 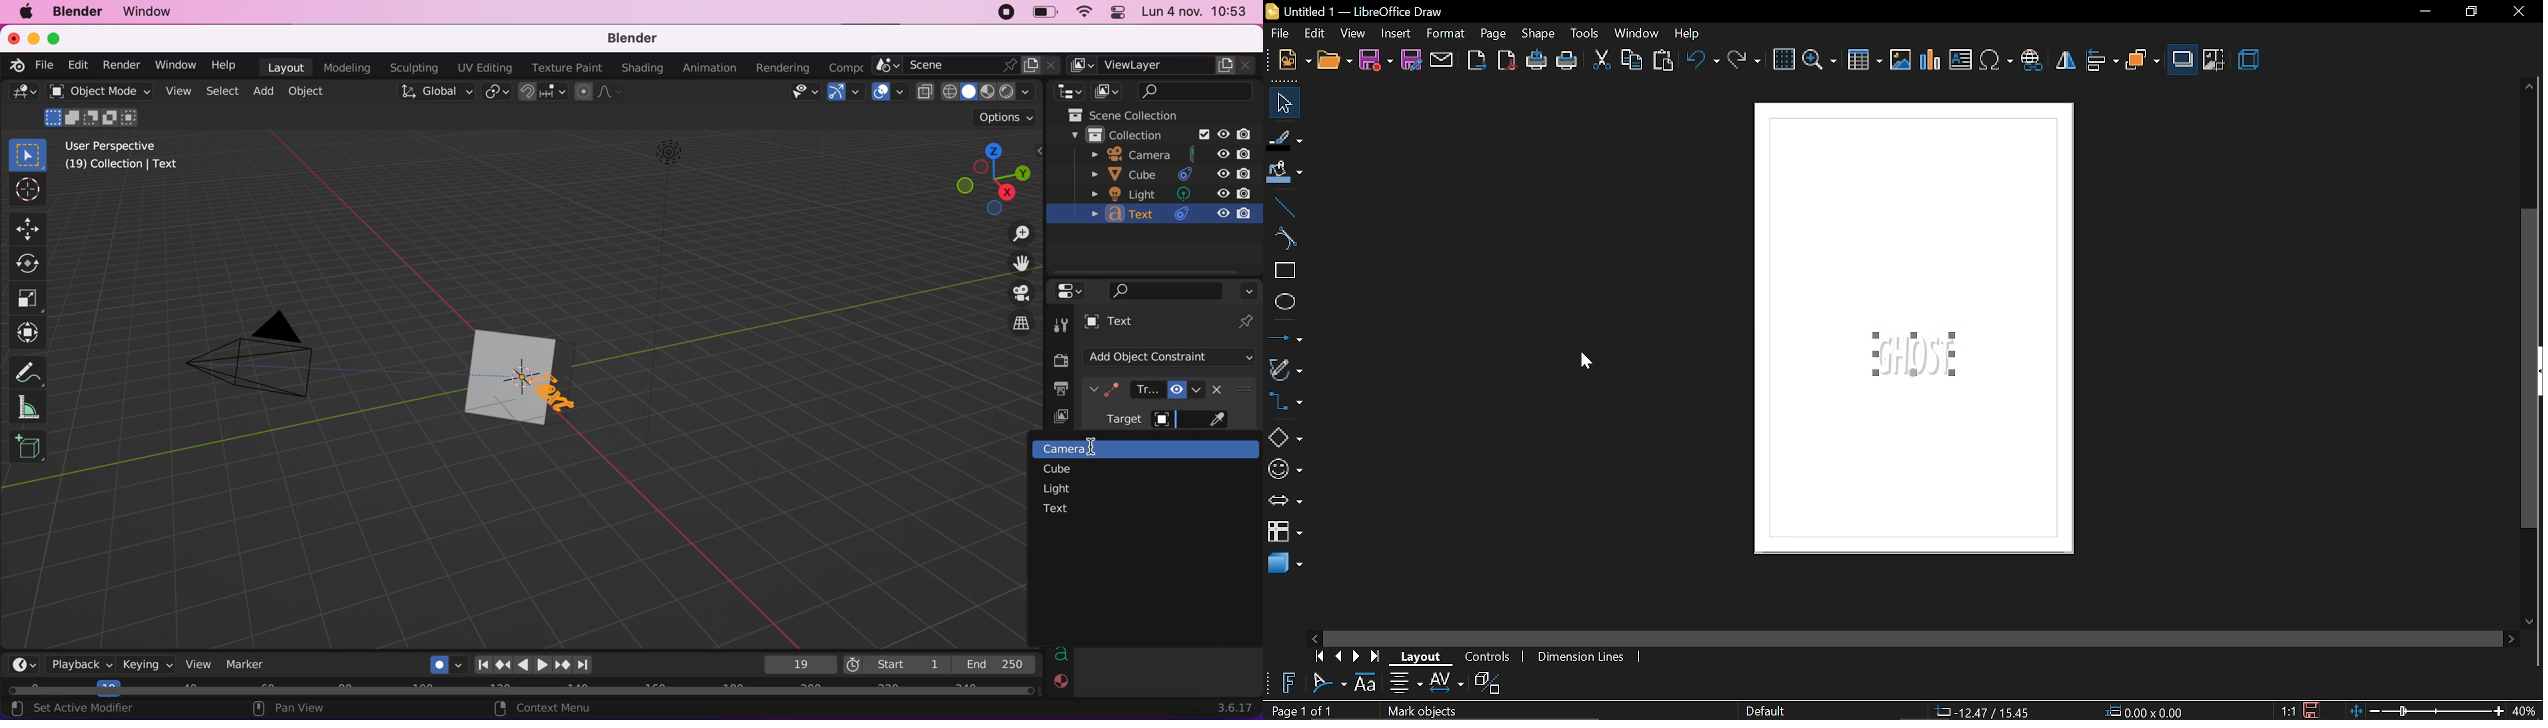 What do you see at coordinates (1493, 34) in the screenshot?
I see `page` at bounding box center [1493, 34].